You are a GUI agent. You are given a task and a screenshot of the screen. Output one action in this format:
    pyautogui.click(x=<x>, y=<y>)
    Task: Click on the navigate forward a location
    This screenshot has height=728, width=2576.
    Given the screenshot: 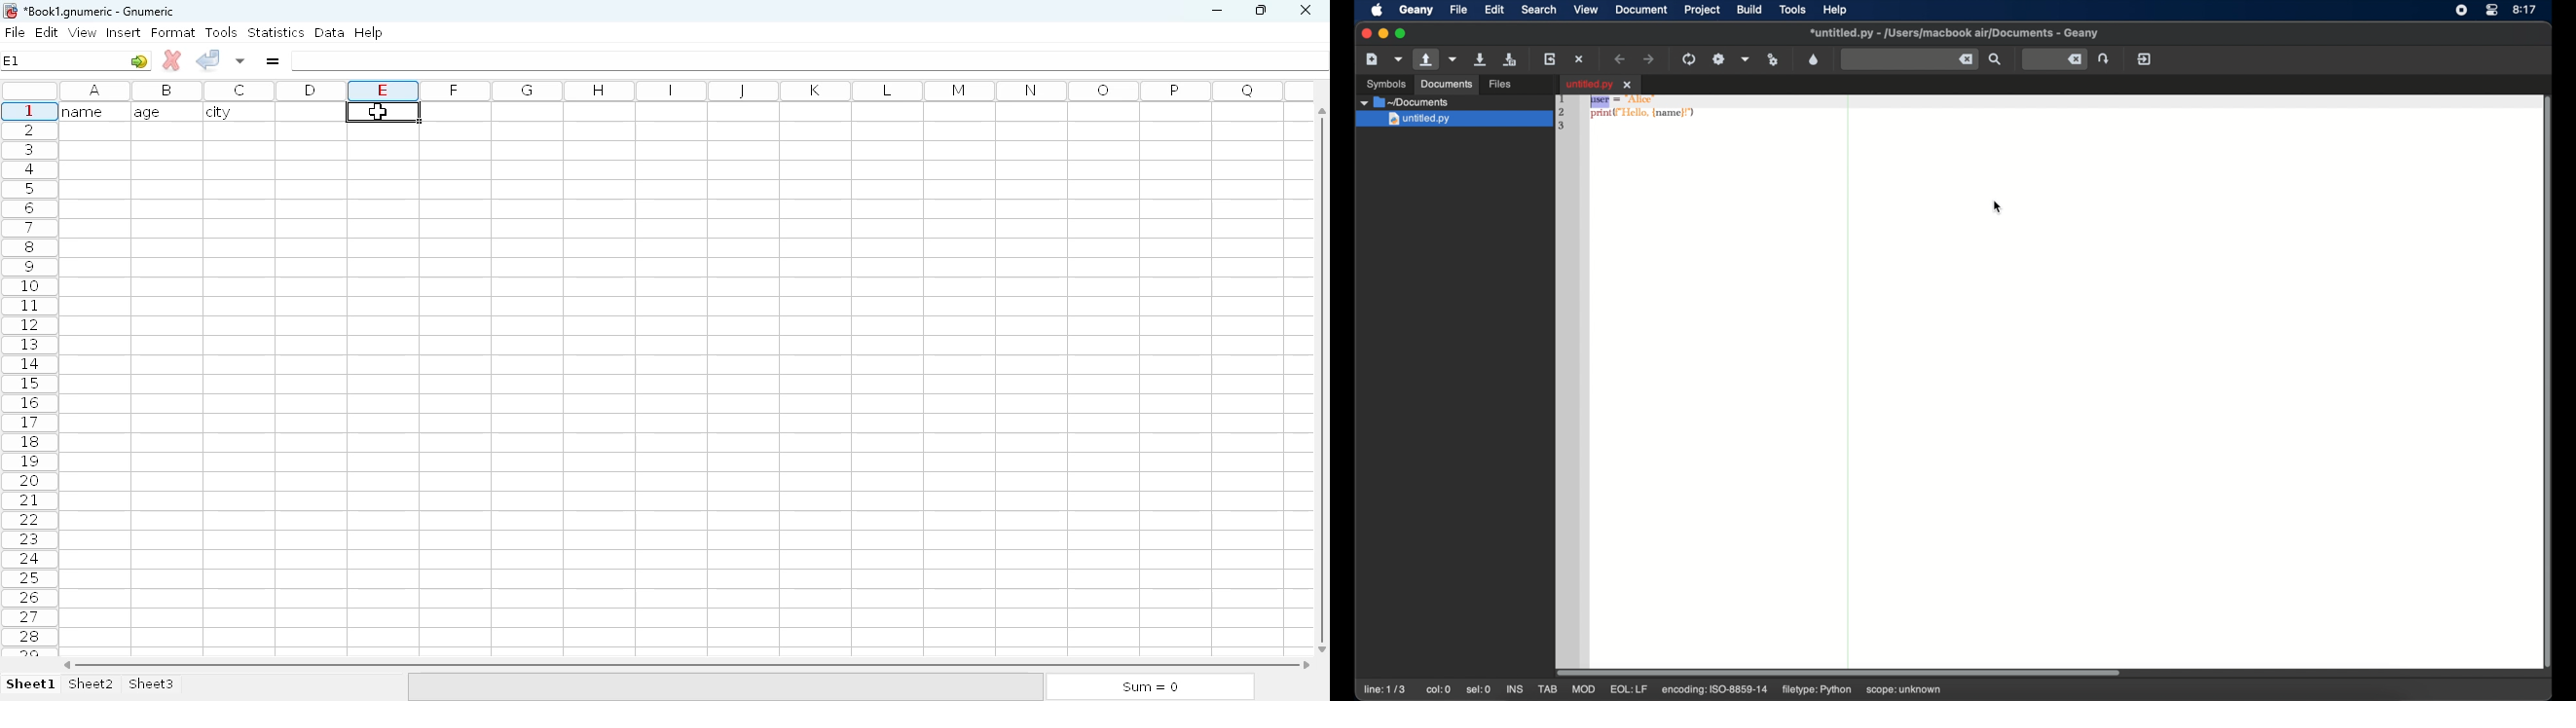 What is the action you would take?
    pyautogui.click(x=1650, y=58)
    